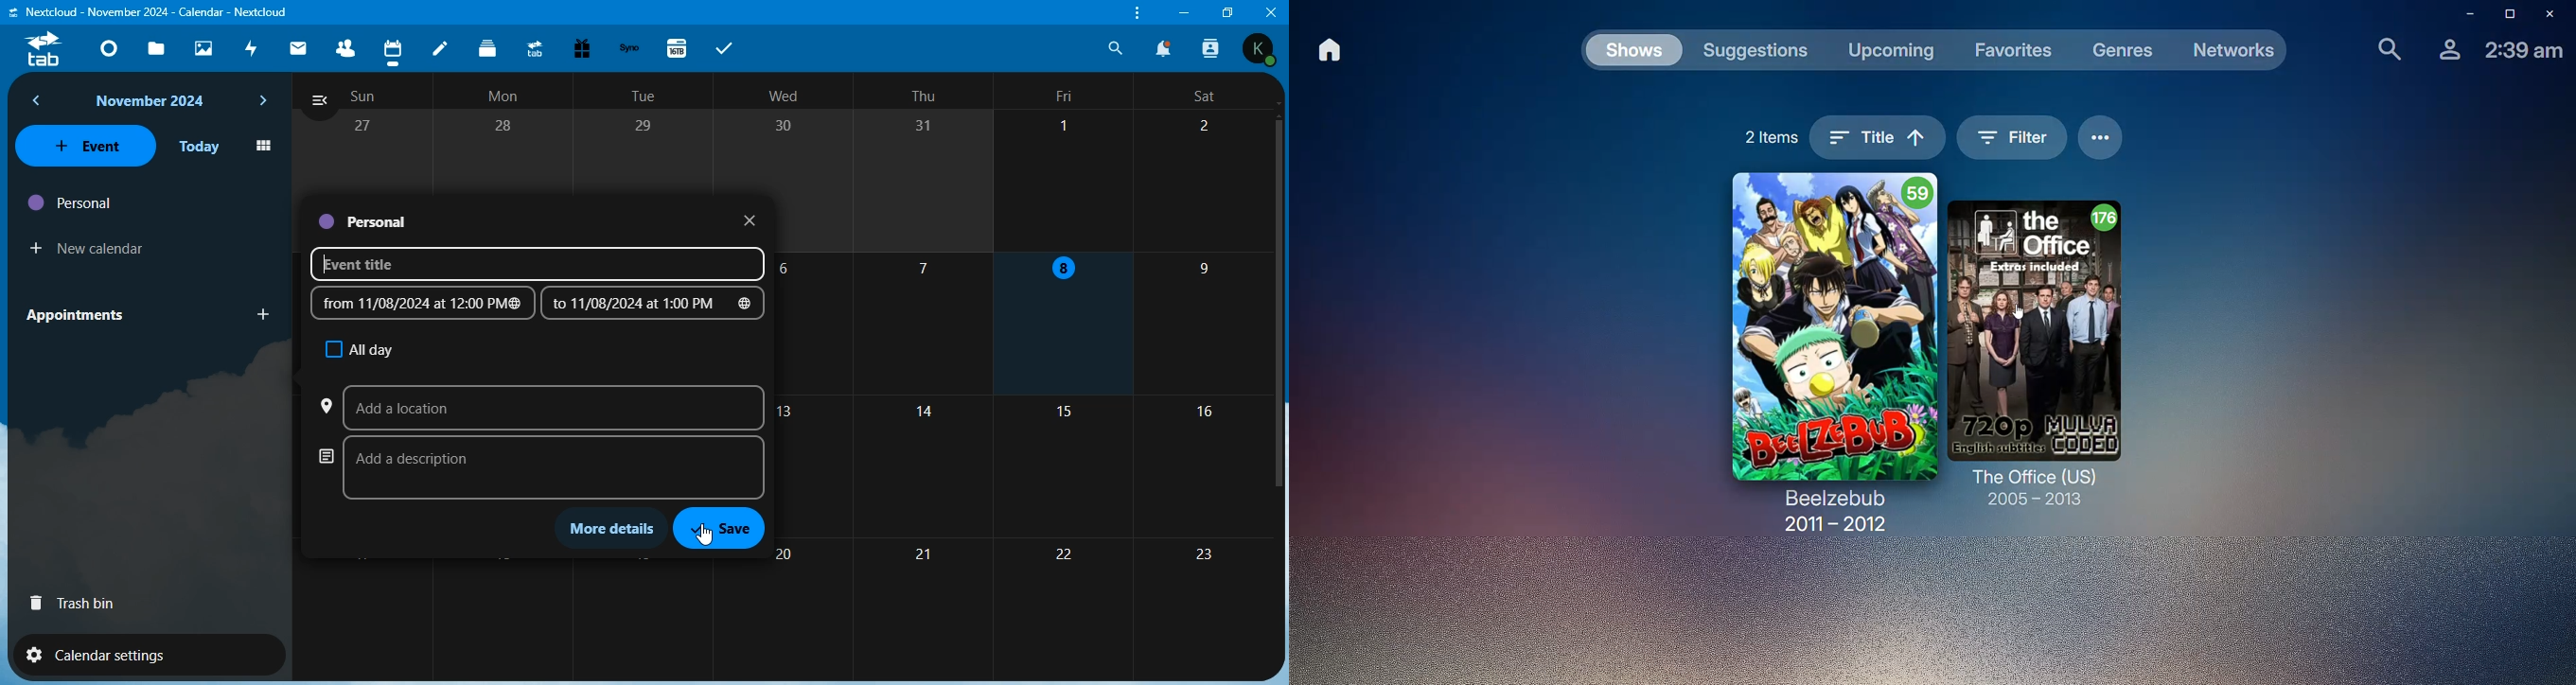  What do you see at coordinates (89, 147) in the screenshot?
I see `event` at bounding box center [89, 147].